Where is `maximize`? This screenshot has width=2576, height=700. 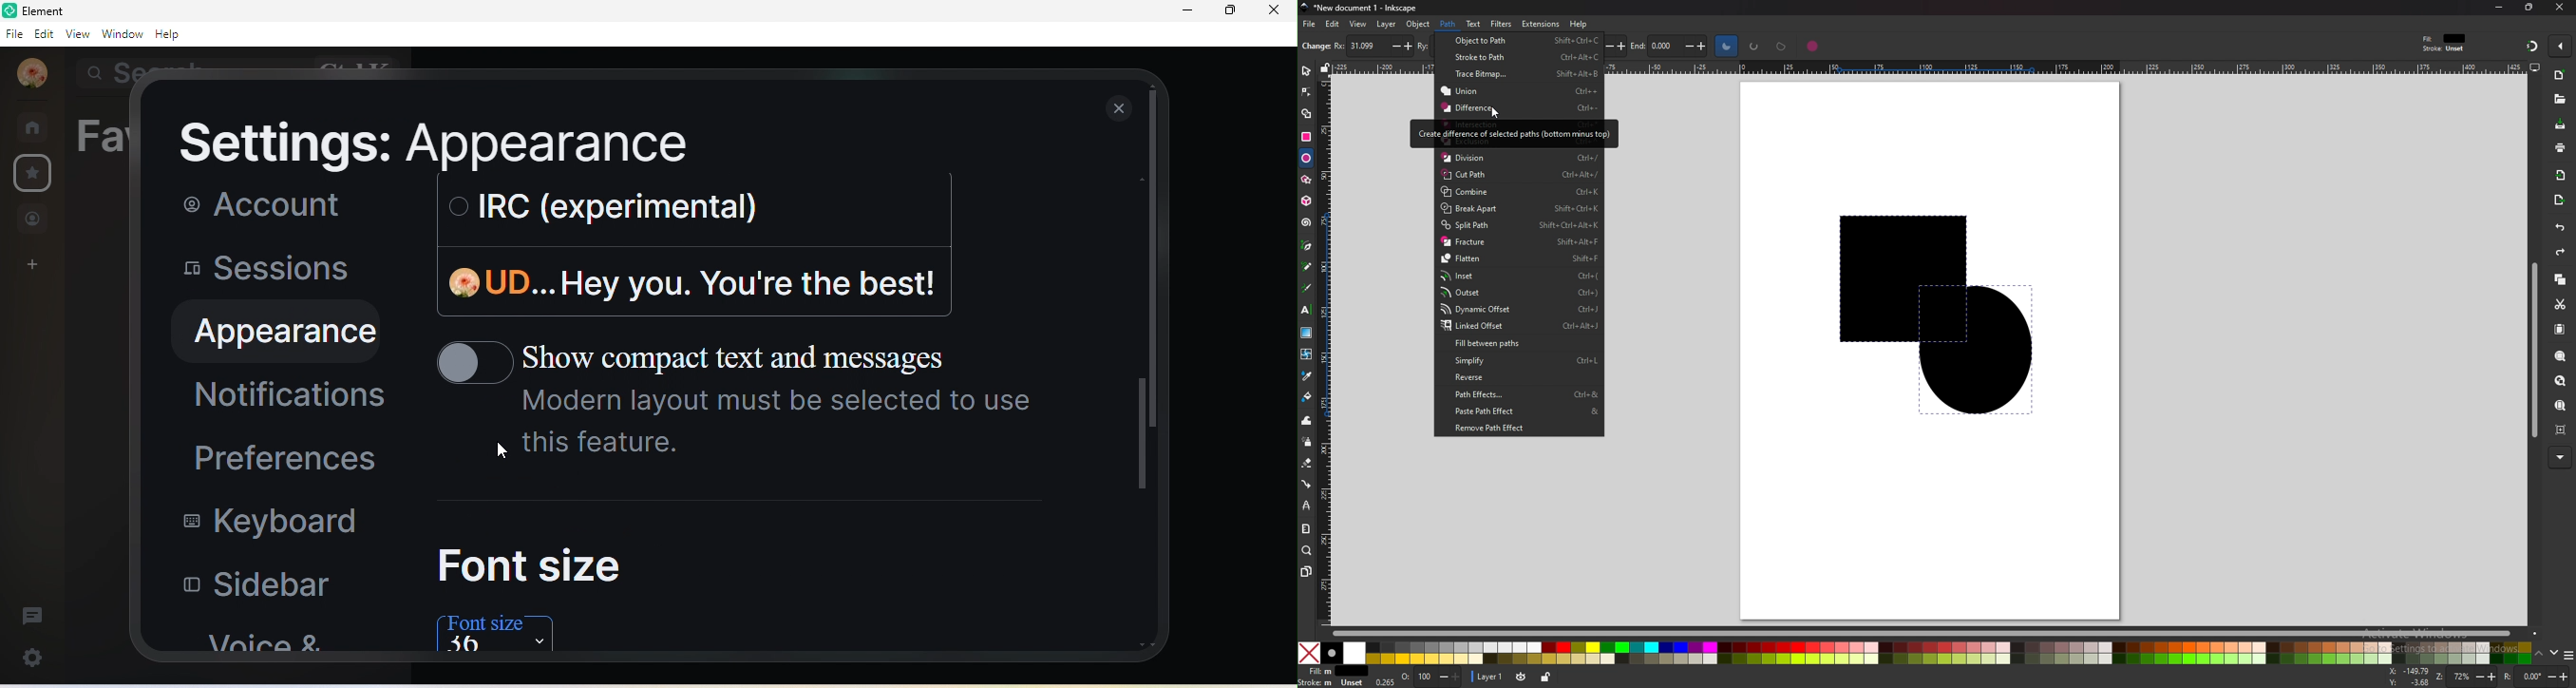 maximize is located at coordinates (1230, 14).